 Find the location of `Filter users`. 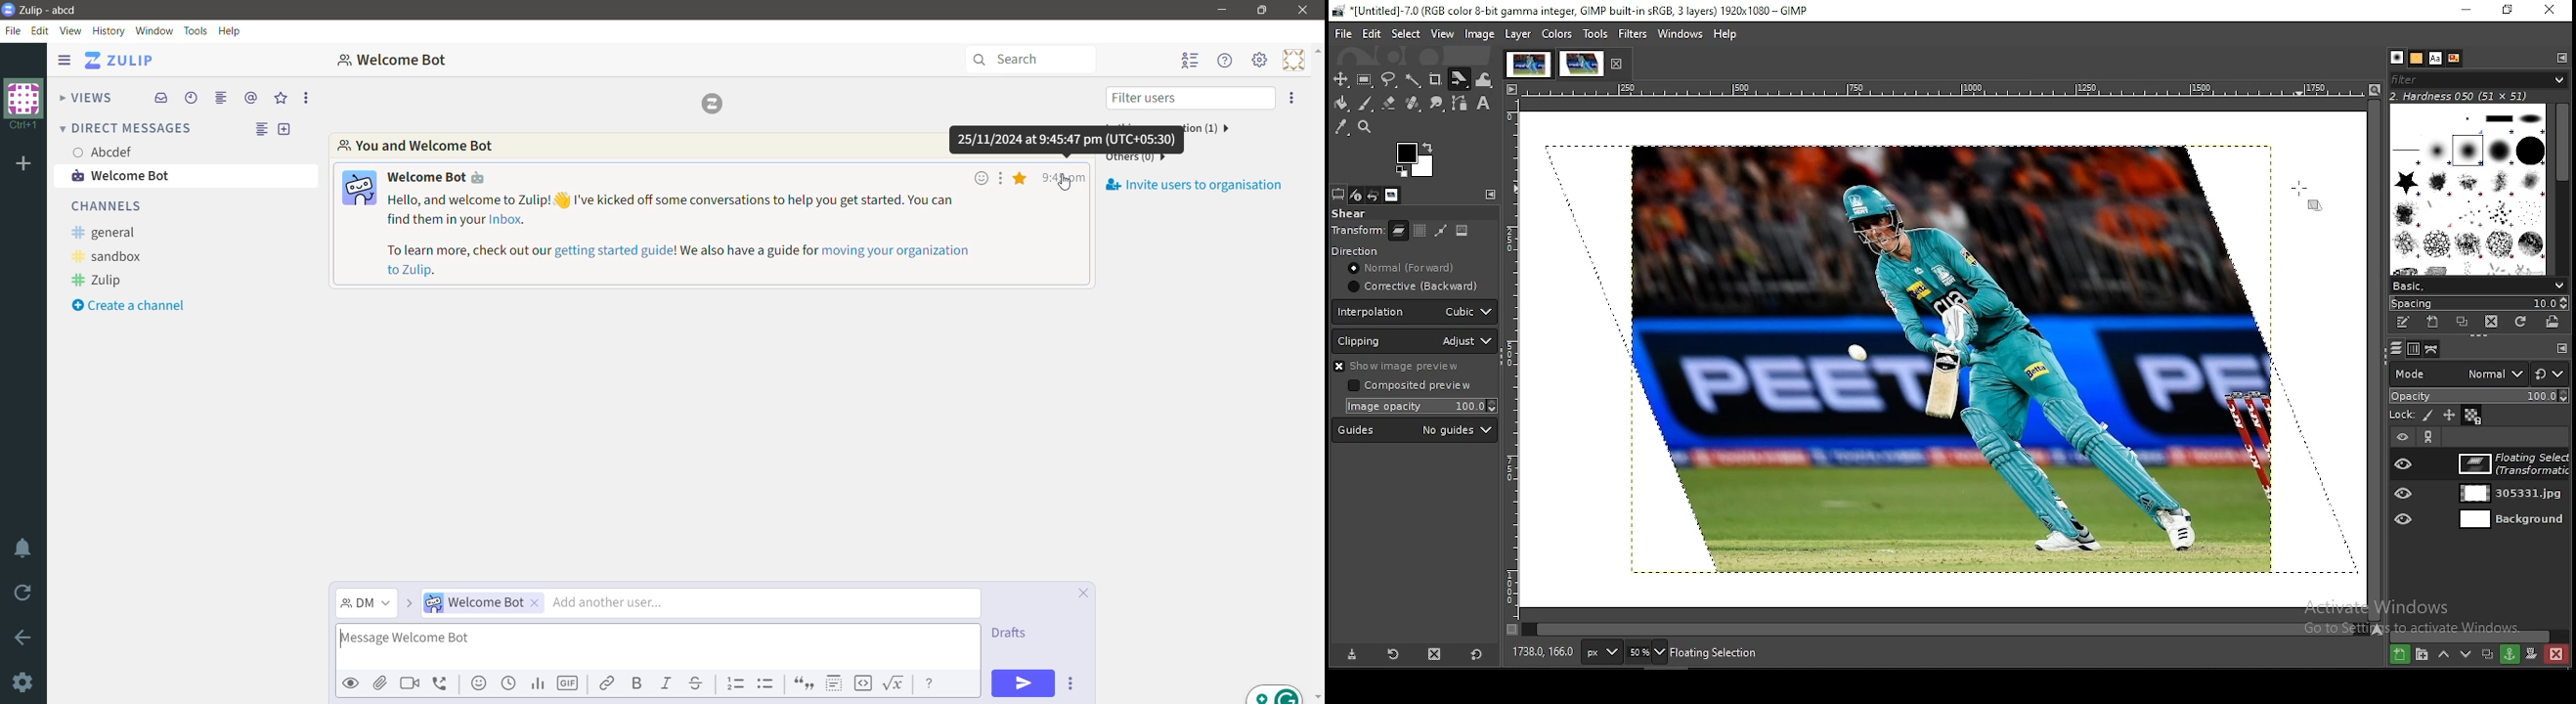

Filter users is located at coordinates (1190, 97).